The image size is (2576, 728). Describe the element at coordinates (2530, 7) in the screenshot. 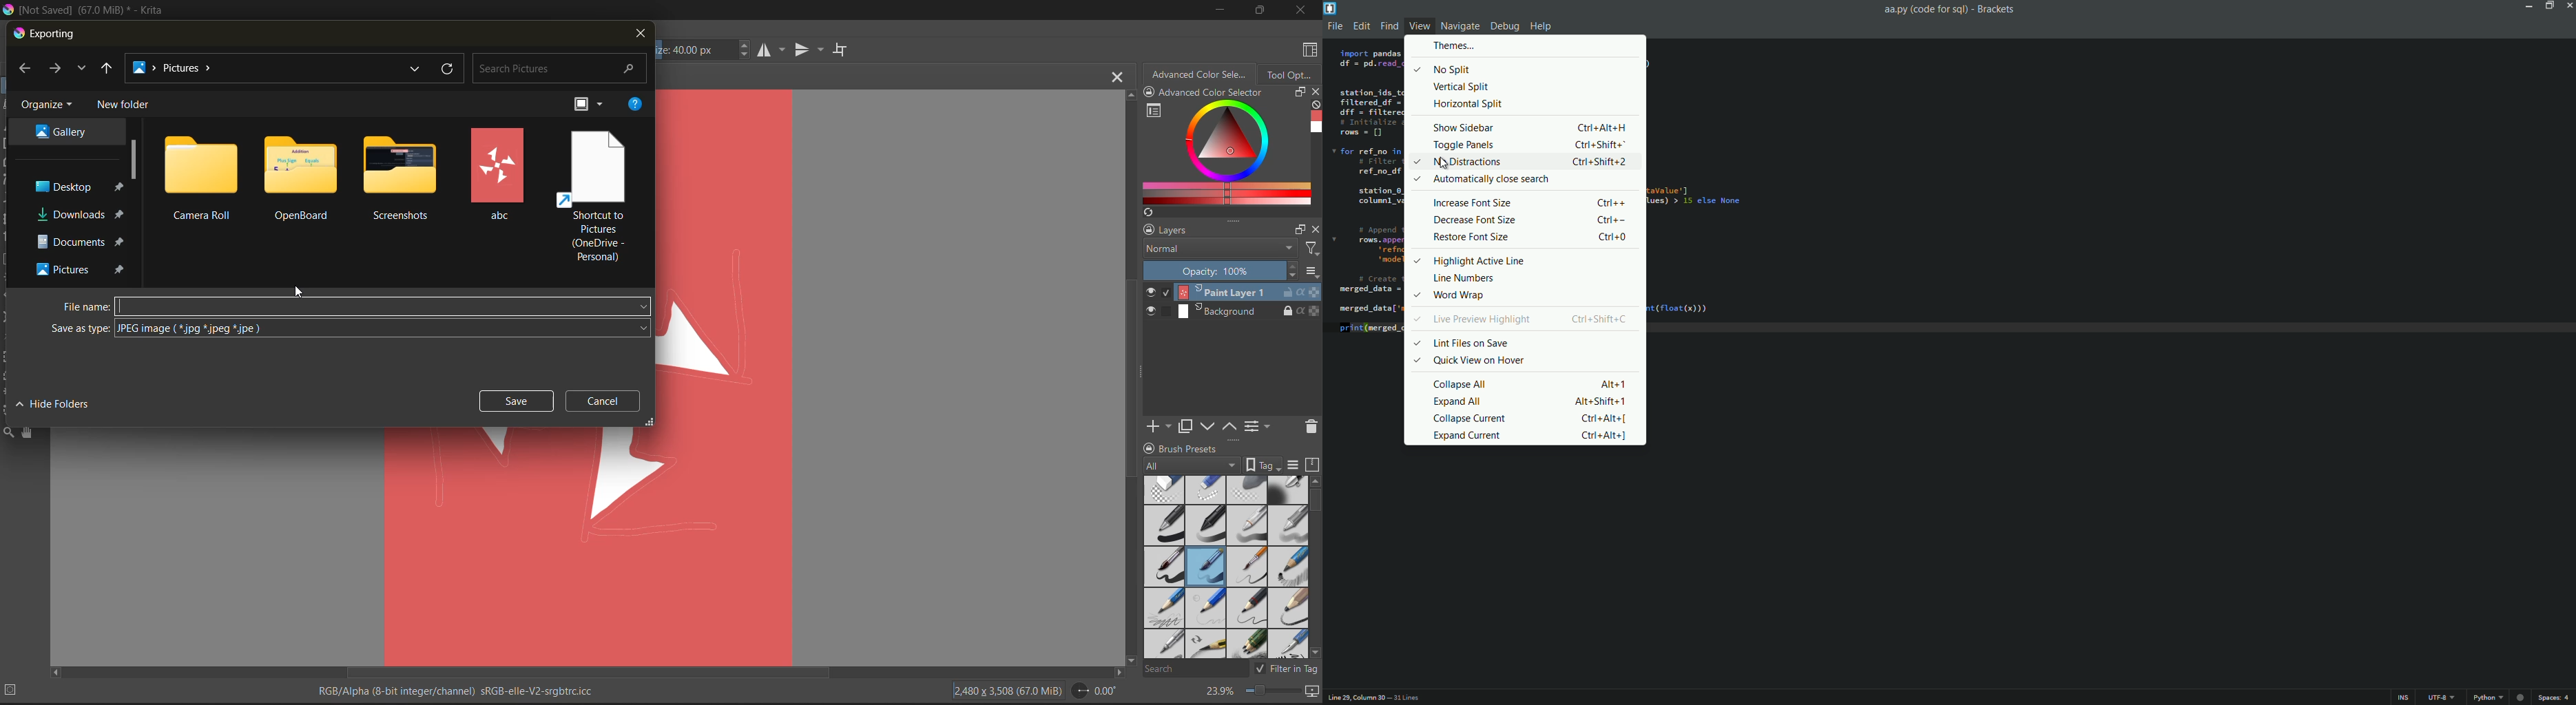

I see `minimize button` at that location.